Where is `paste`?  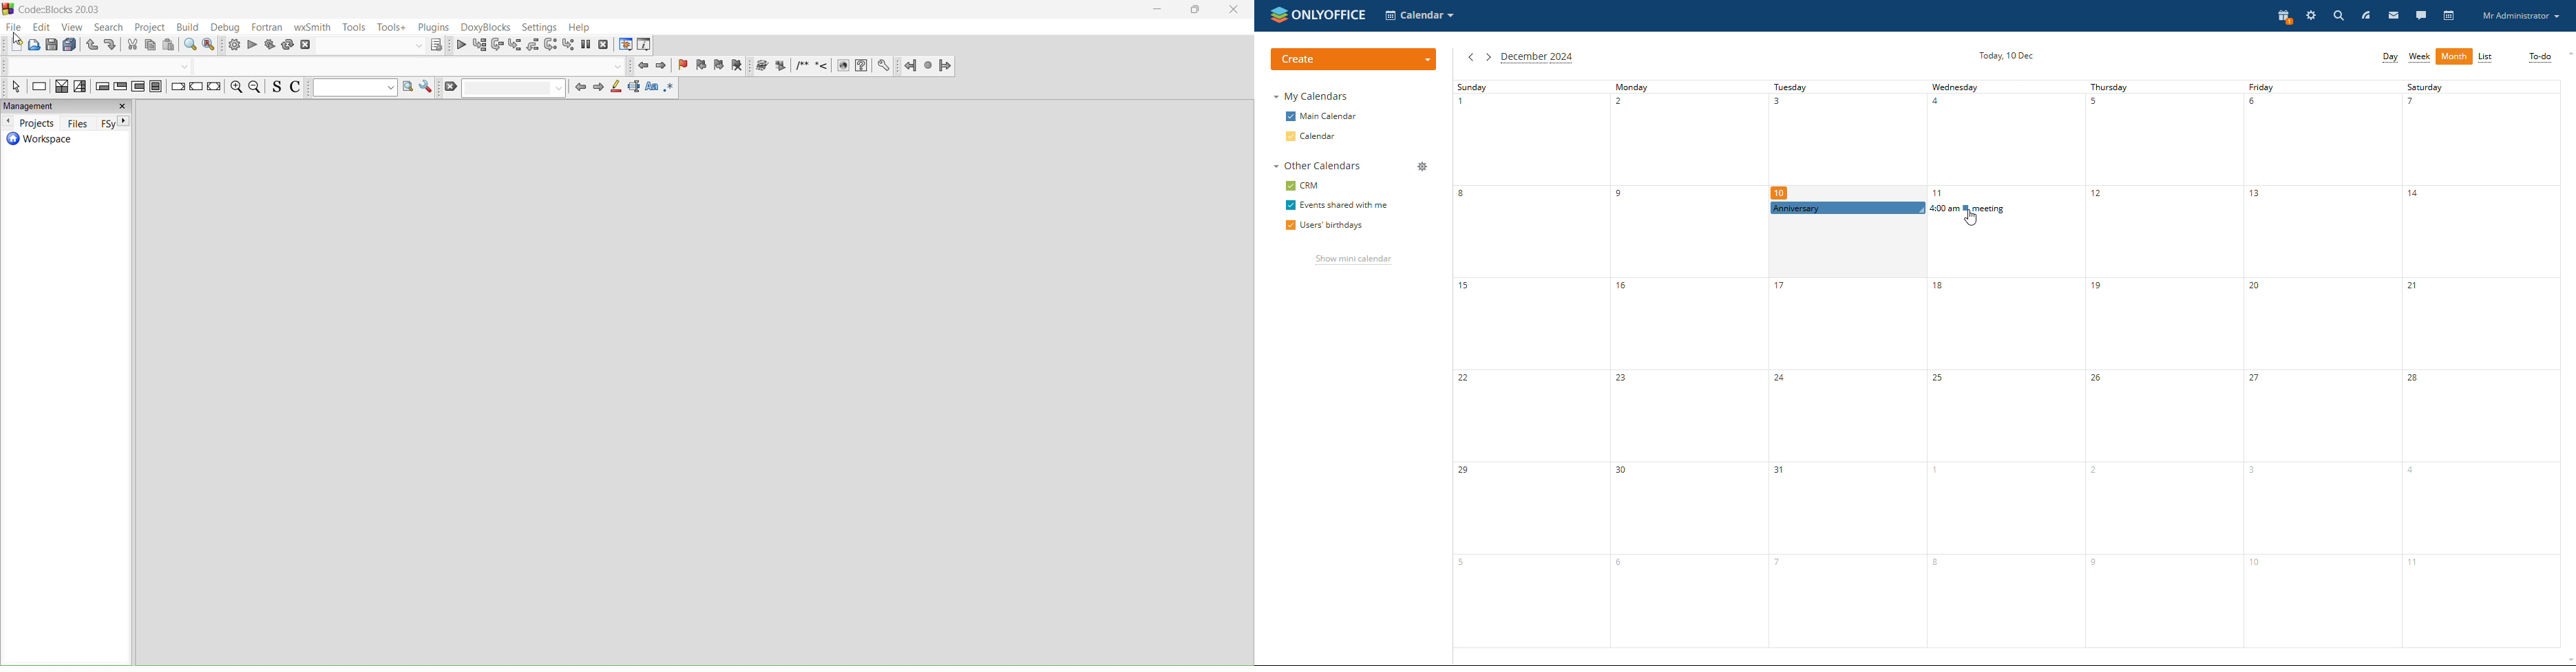
paste is located at coordinates (73, 44).